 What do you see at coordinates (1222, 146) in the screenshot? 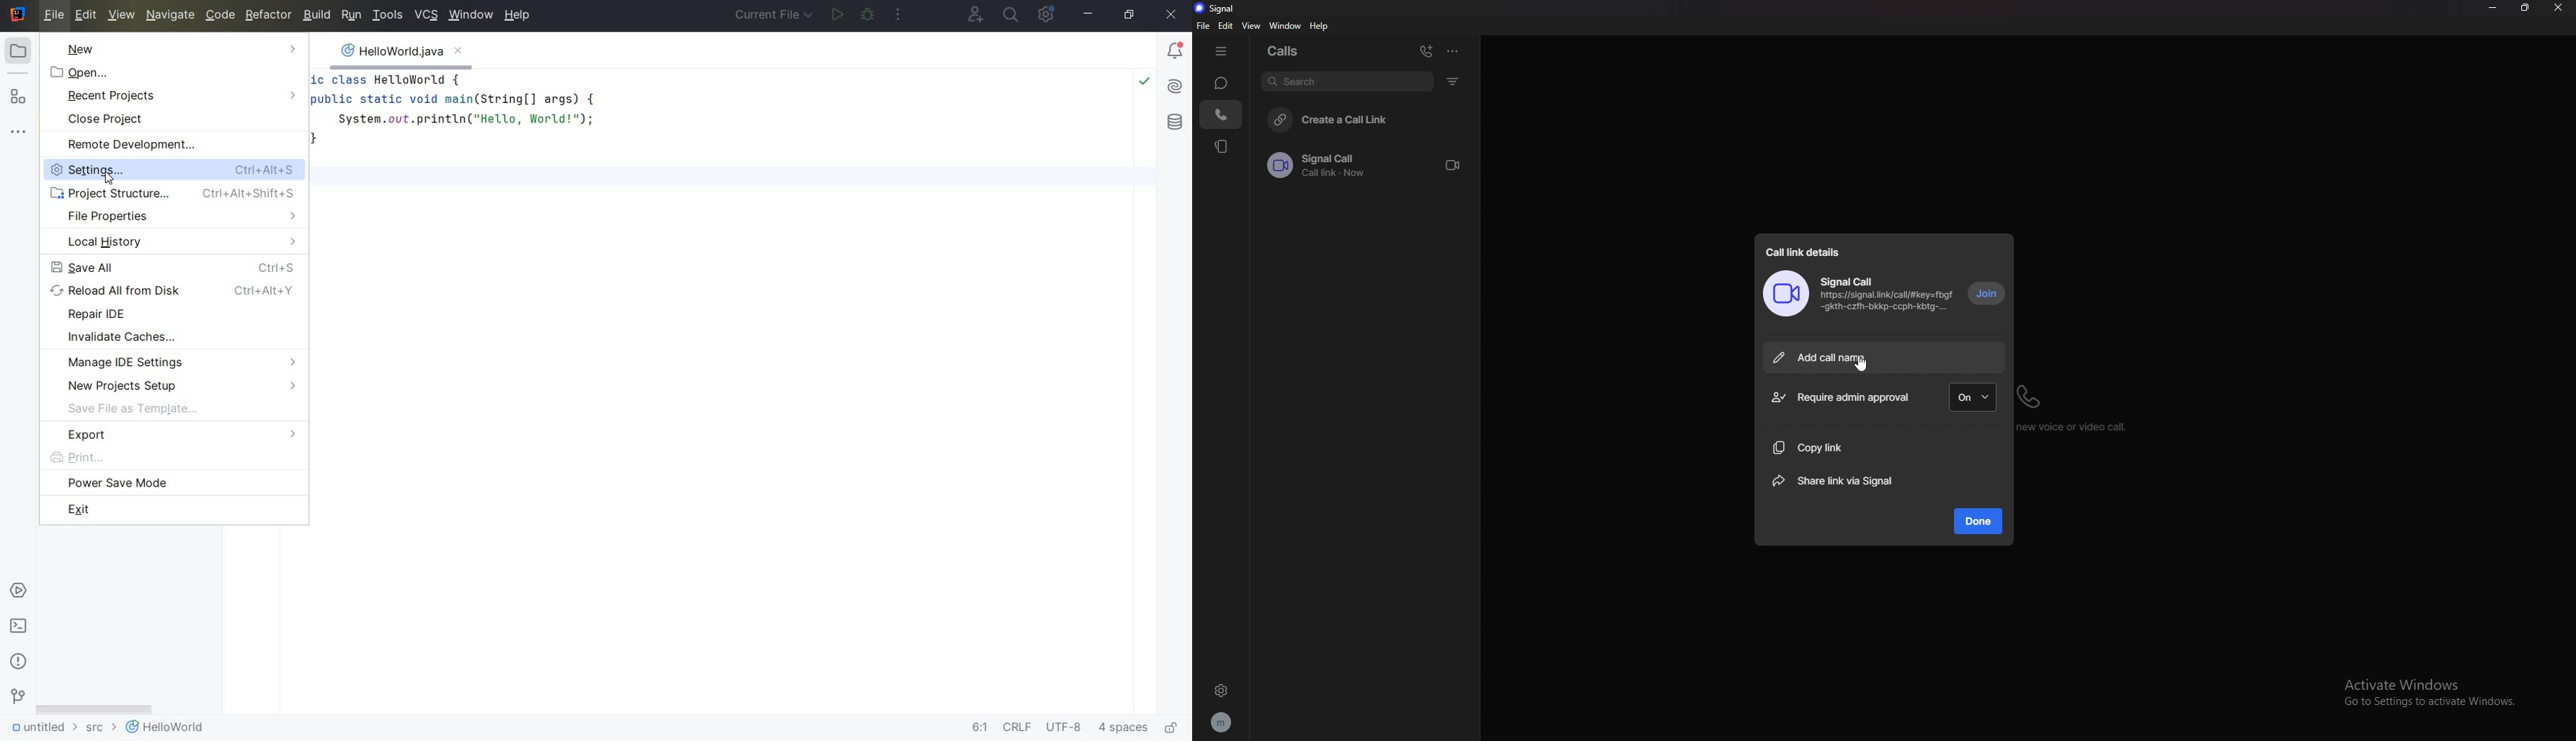
I see `stories` at bounding box center [1222, 146].